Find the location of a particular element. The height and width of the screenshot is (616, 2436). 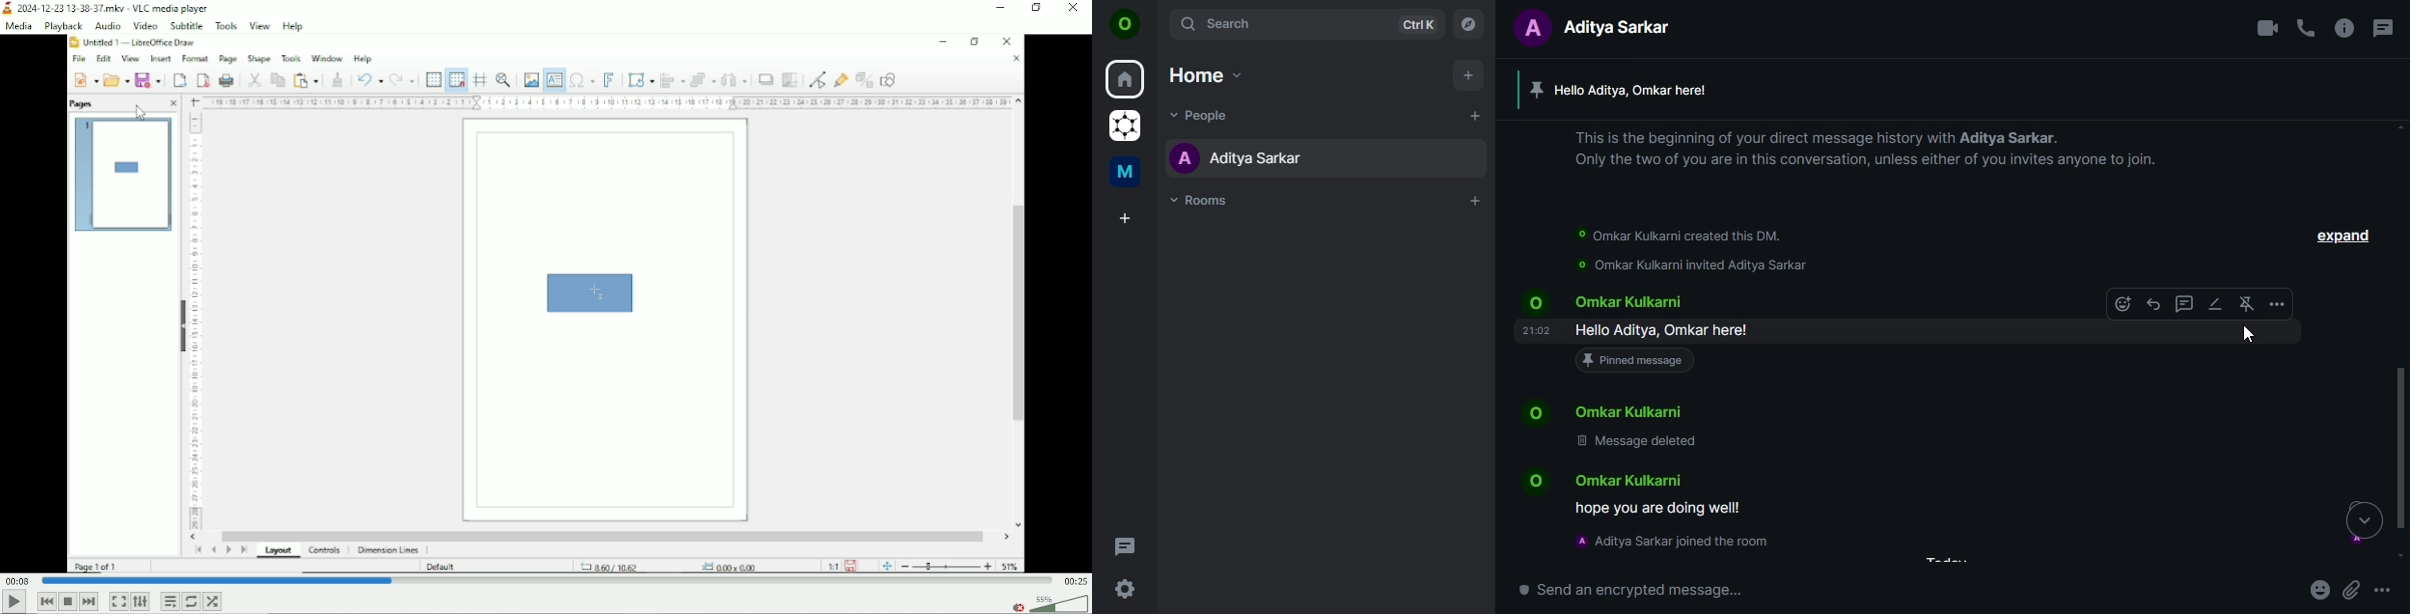

random is located at coordinates (213, 601).